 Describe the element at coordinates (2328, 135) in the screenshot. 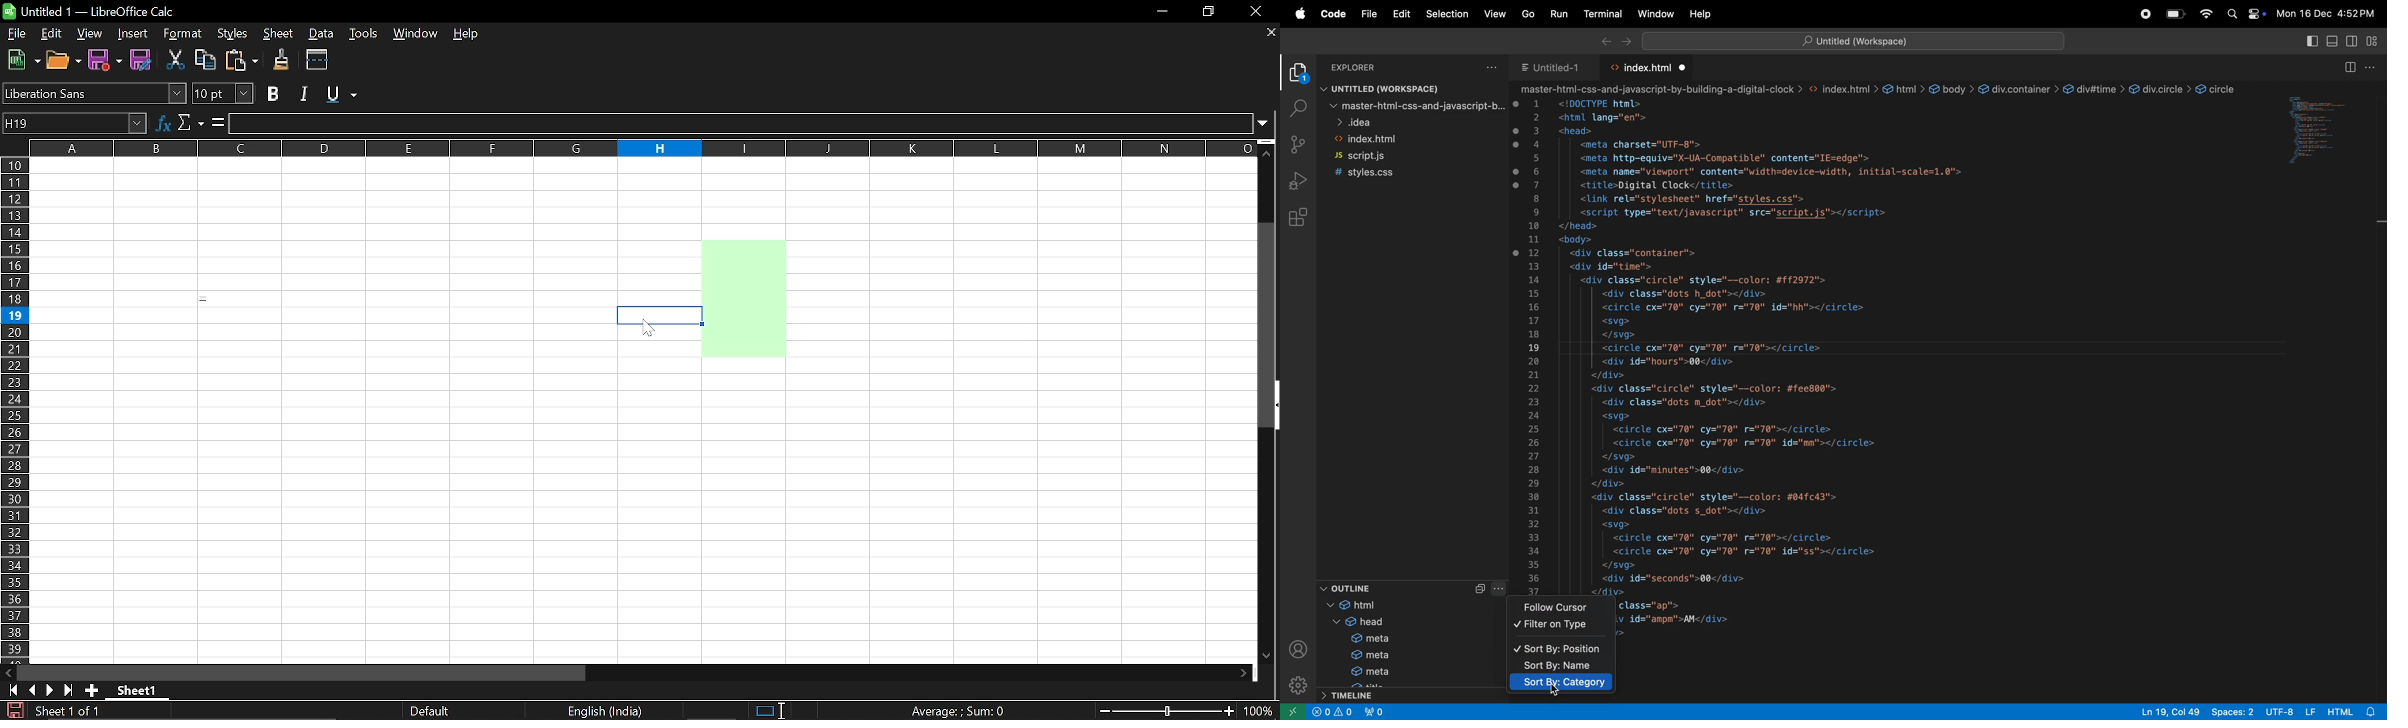

I see ` Code window` at that location.